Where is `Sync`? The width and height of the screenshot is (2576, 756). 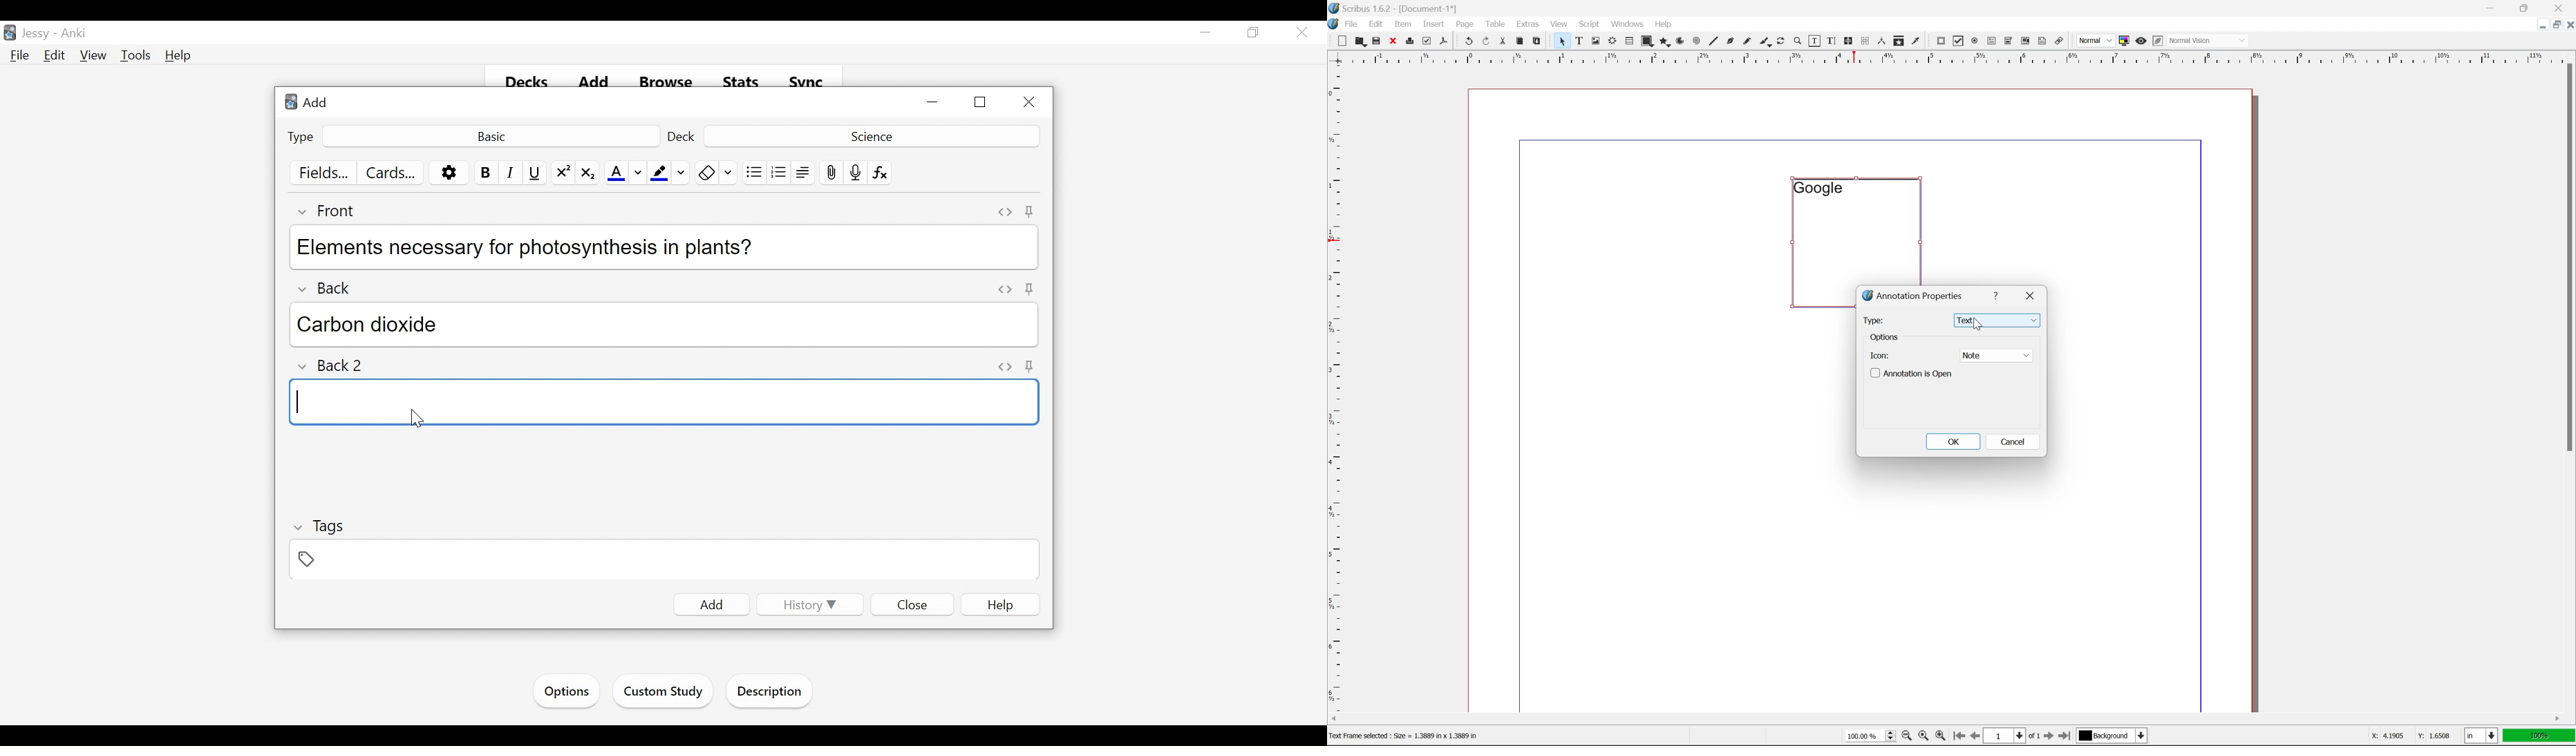 Sync is located at coordinates (807, 82).